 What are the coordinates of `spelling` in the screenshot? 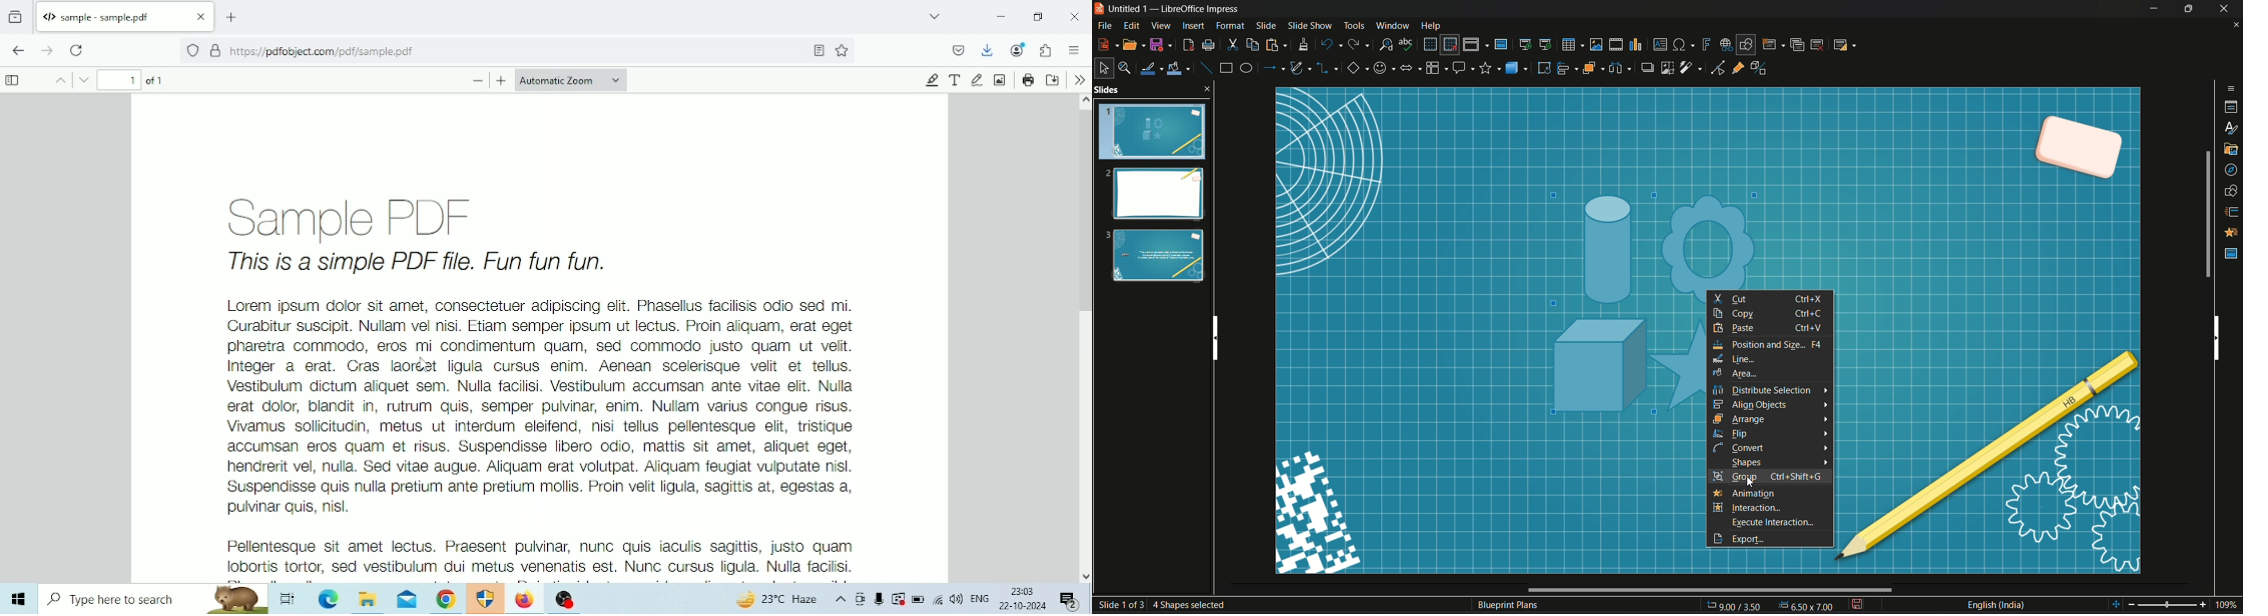 It's located at (1407, 44).